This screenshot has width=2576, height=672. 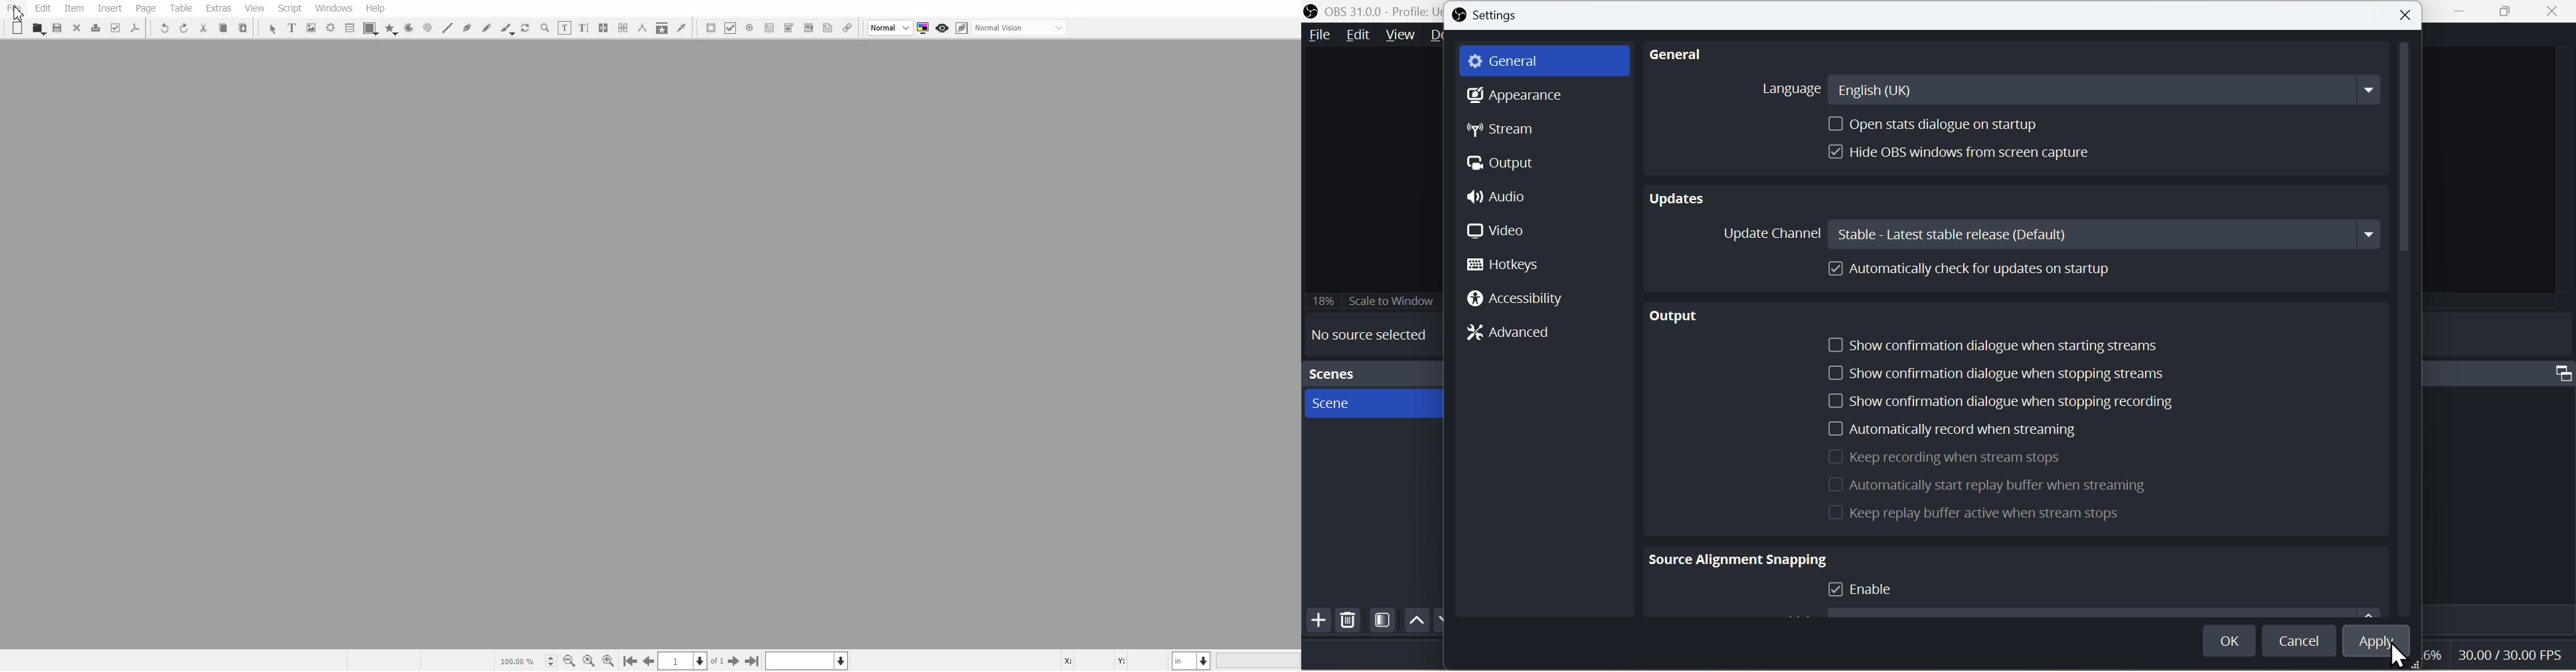 What do you see at coordinates (203, 28) in the screenshot?
I see `Cut` at bounding box center [203, 28].